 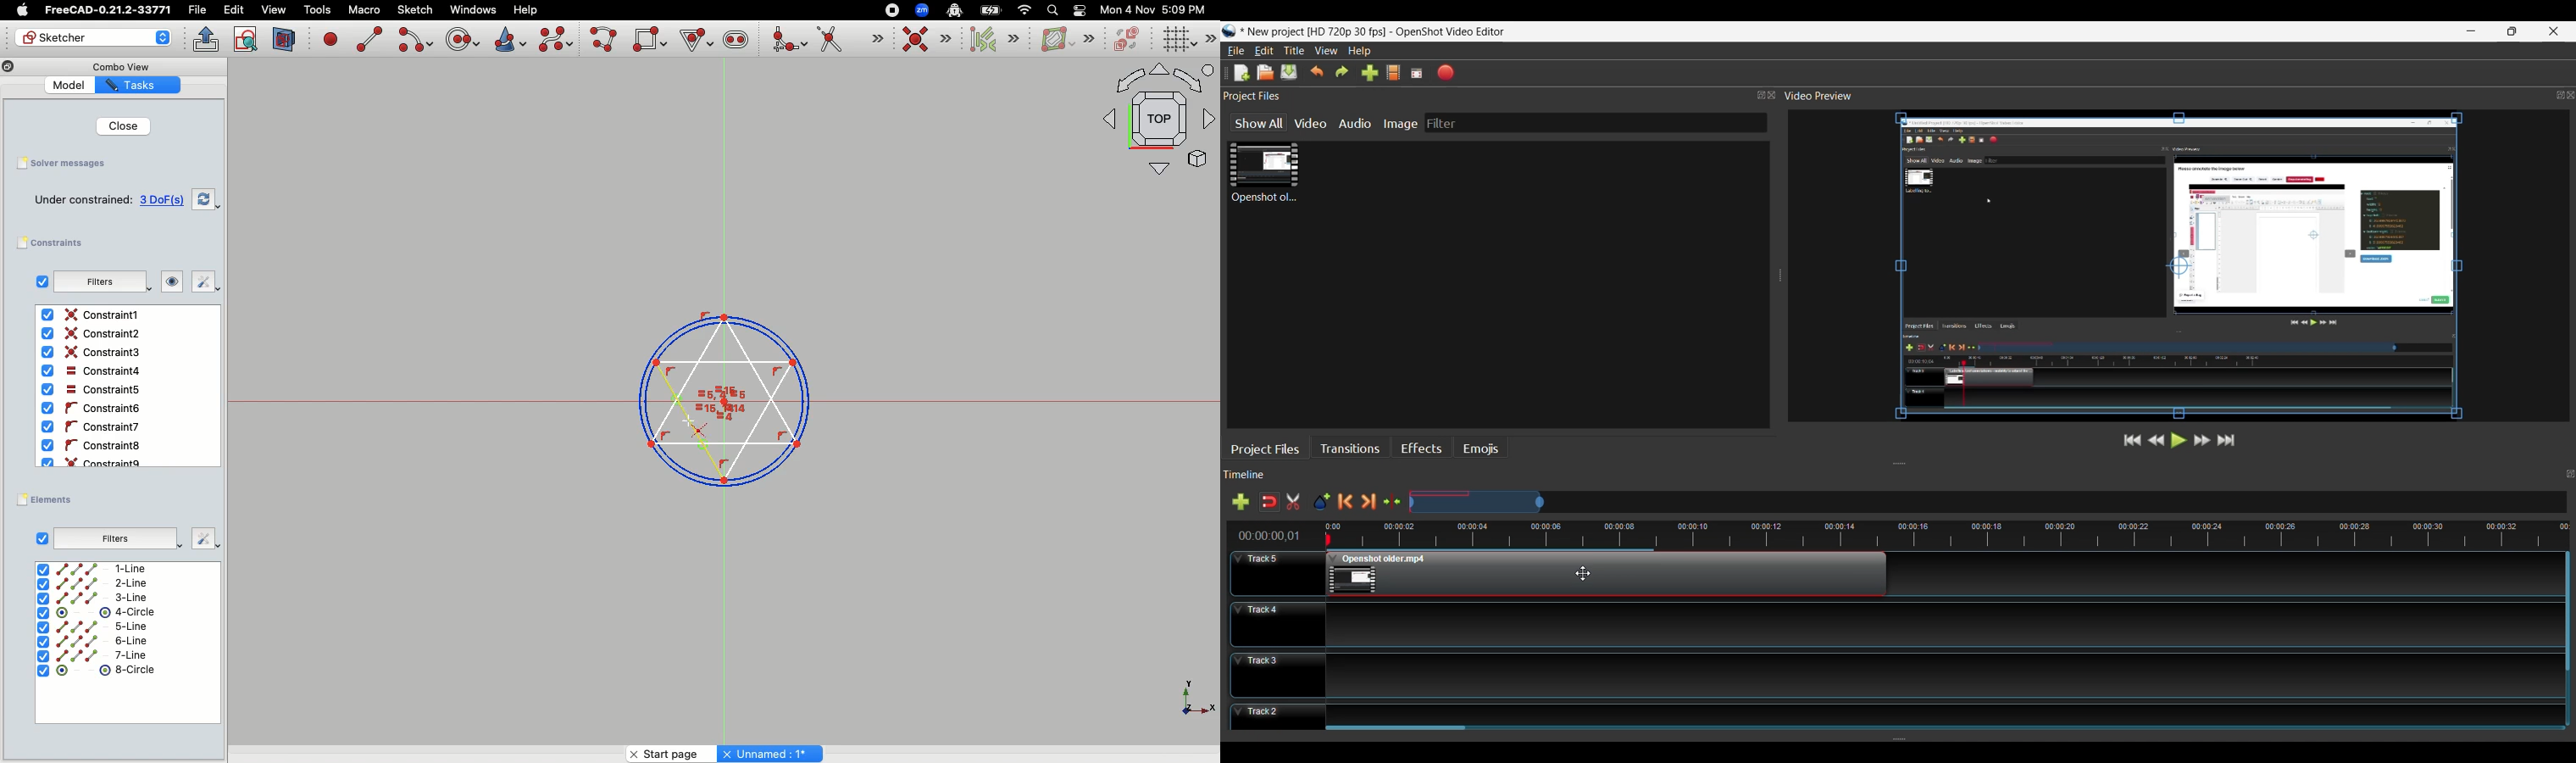 I want to click on Filter, so click(x=1441, y=123).